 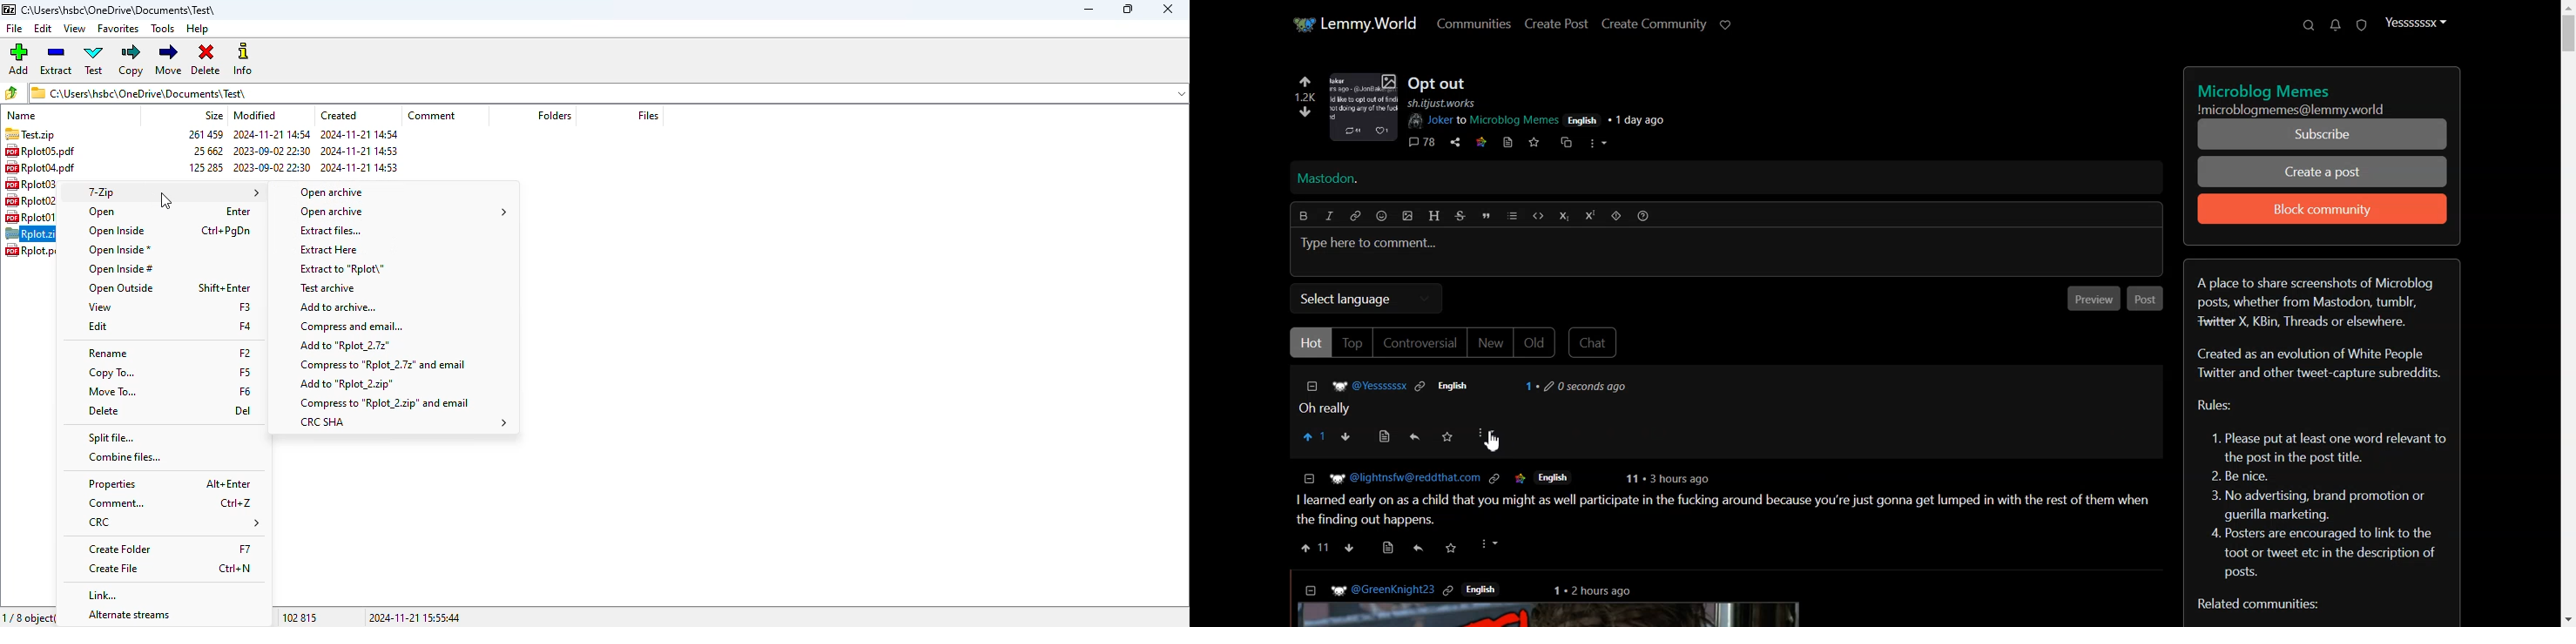 What do you see at coordinates (239, 212) in the screenshot?
I see `shortcut for open` at bounding box center [239, 212].